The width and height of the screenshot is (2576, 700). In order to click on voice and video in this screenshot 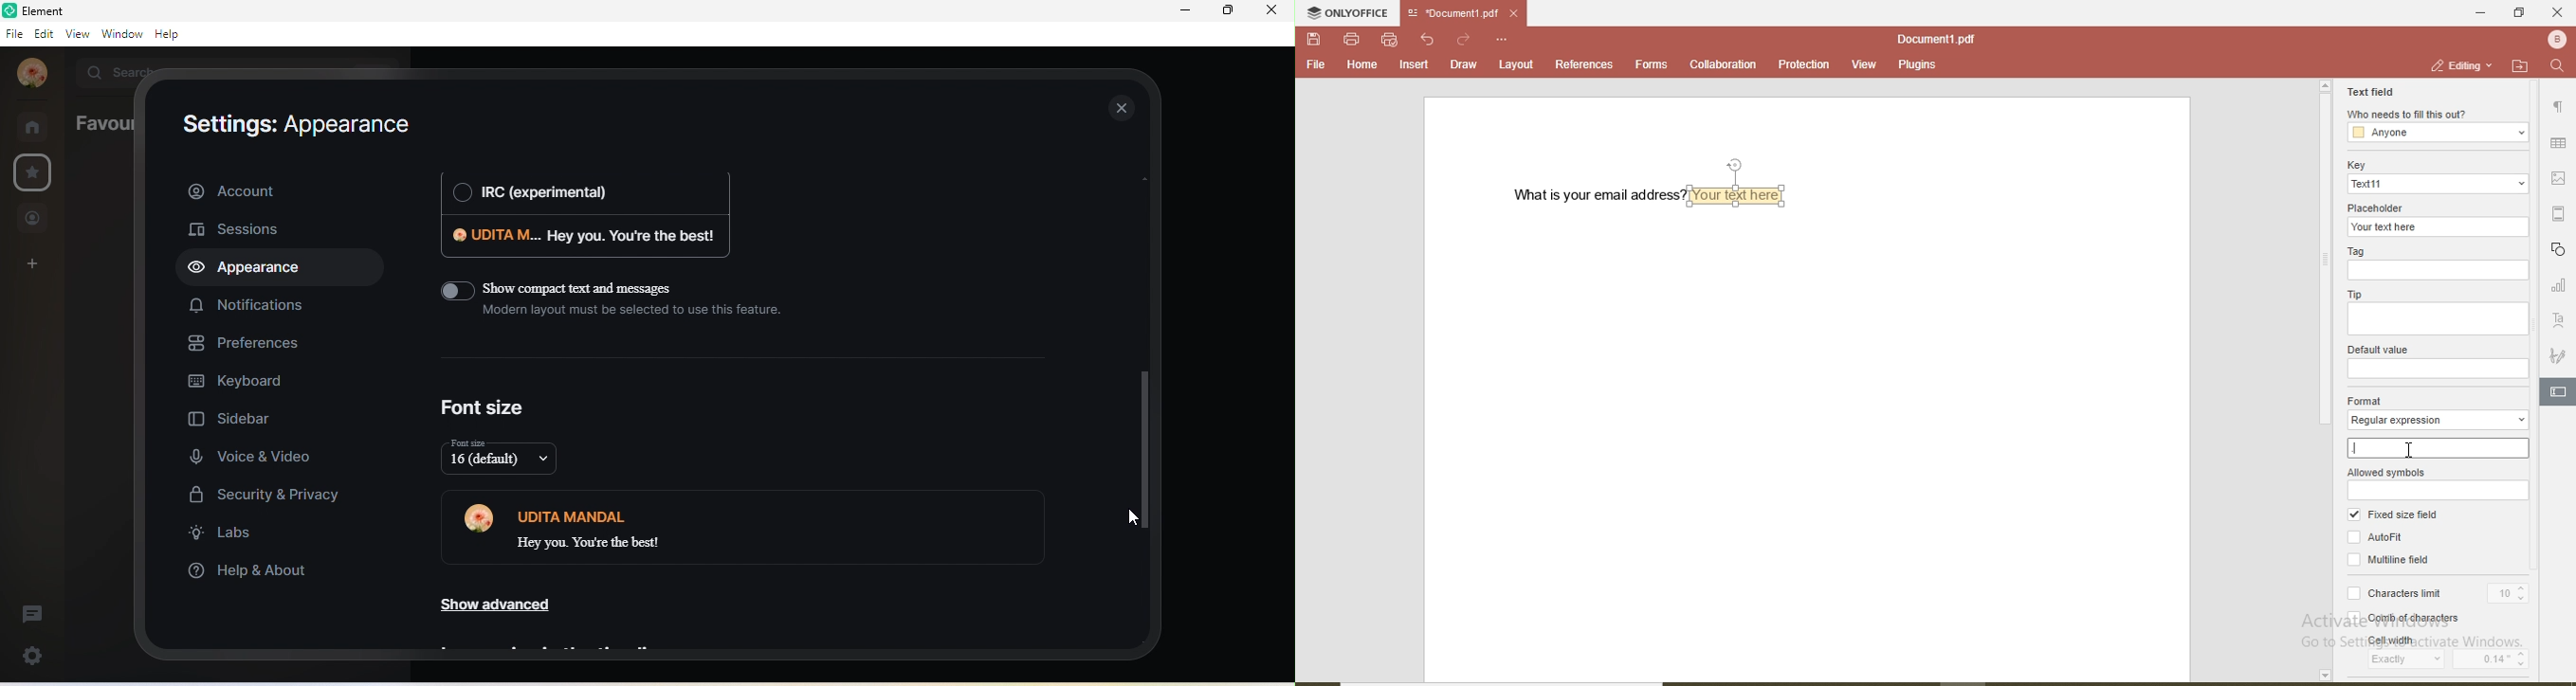, I will do `click(256, 454)`.